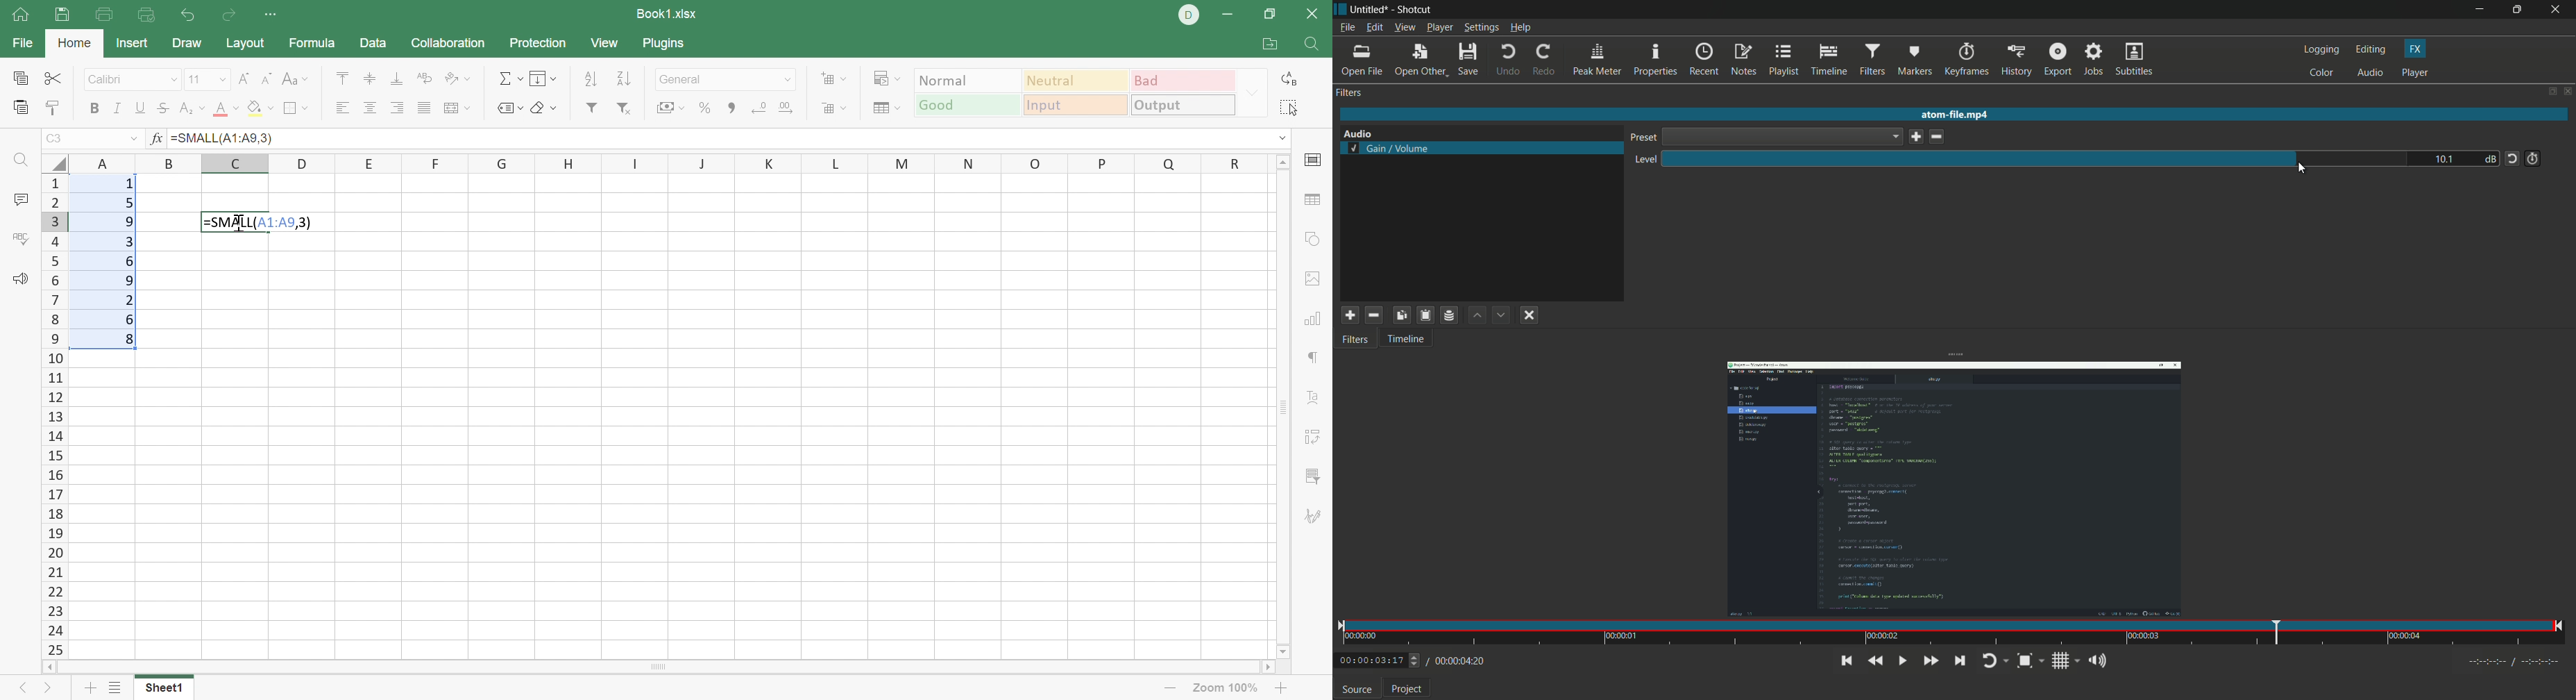 The image size is (2576, 700). Describe the element at coordinates (259, 108) in the screenshot. I see `Fil color` at that location.